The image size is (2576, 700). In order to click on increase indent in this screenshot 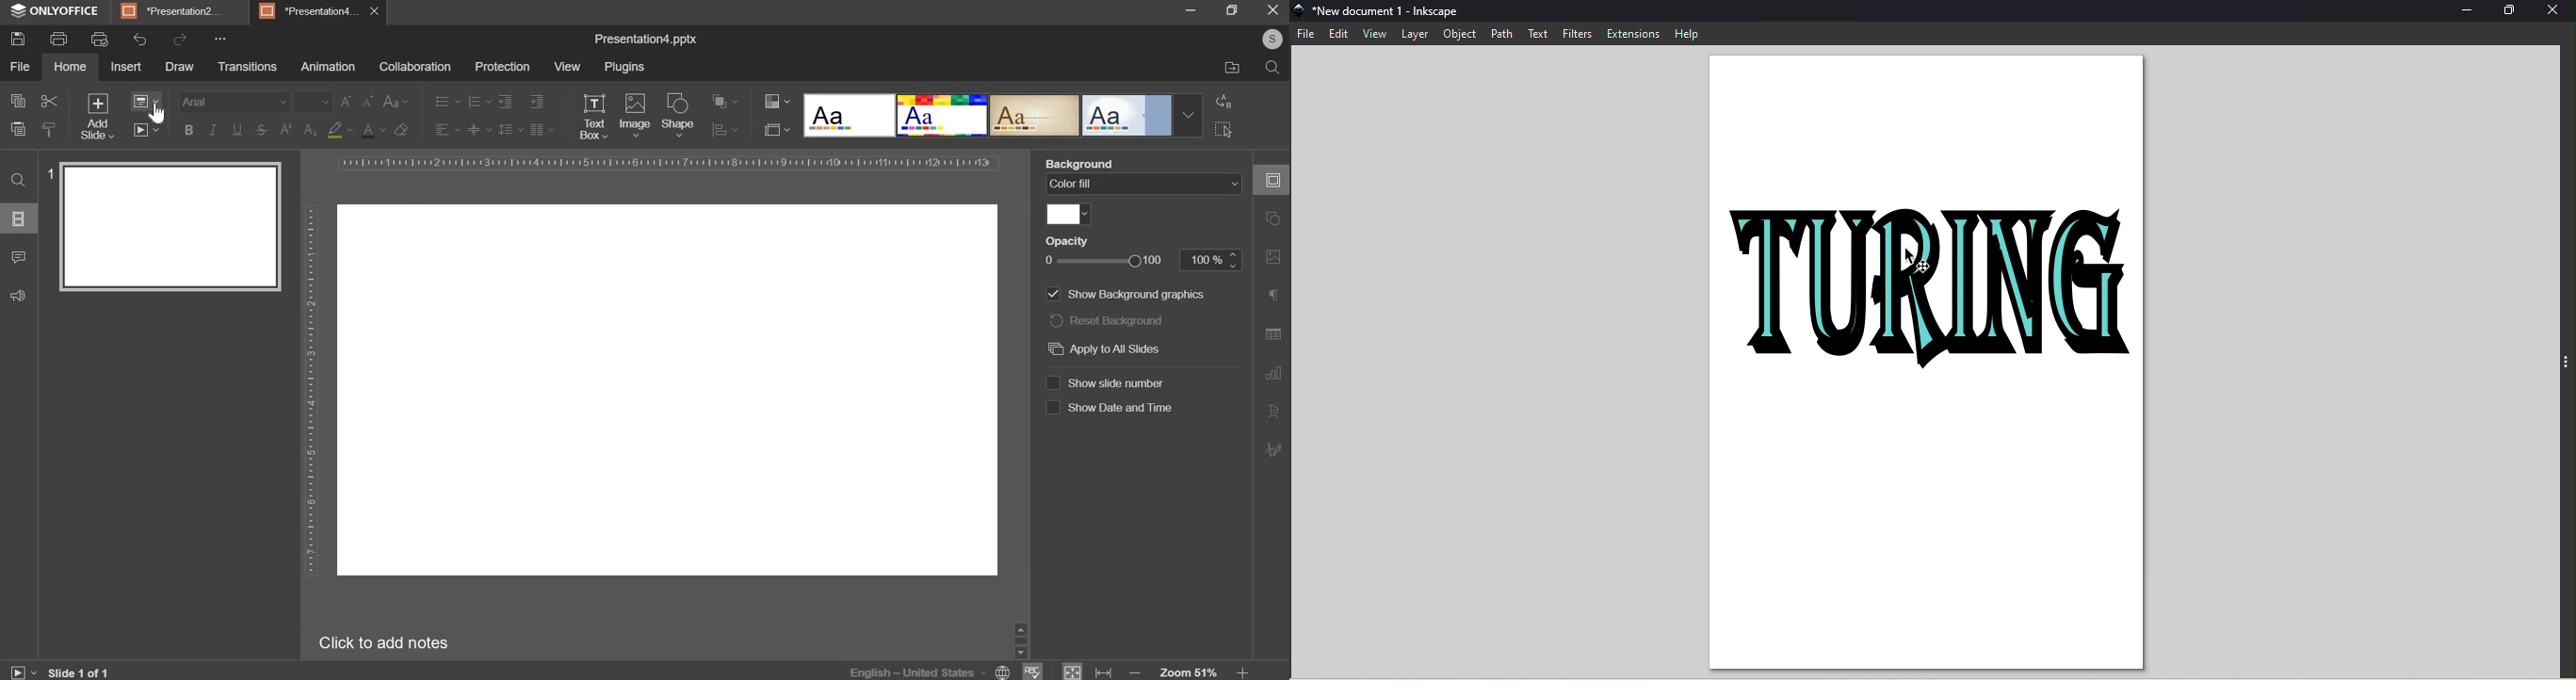, I will do `click(536, 101)`.